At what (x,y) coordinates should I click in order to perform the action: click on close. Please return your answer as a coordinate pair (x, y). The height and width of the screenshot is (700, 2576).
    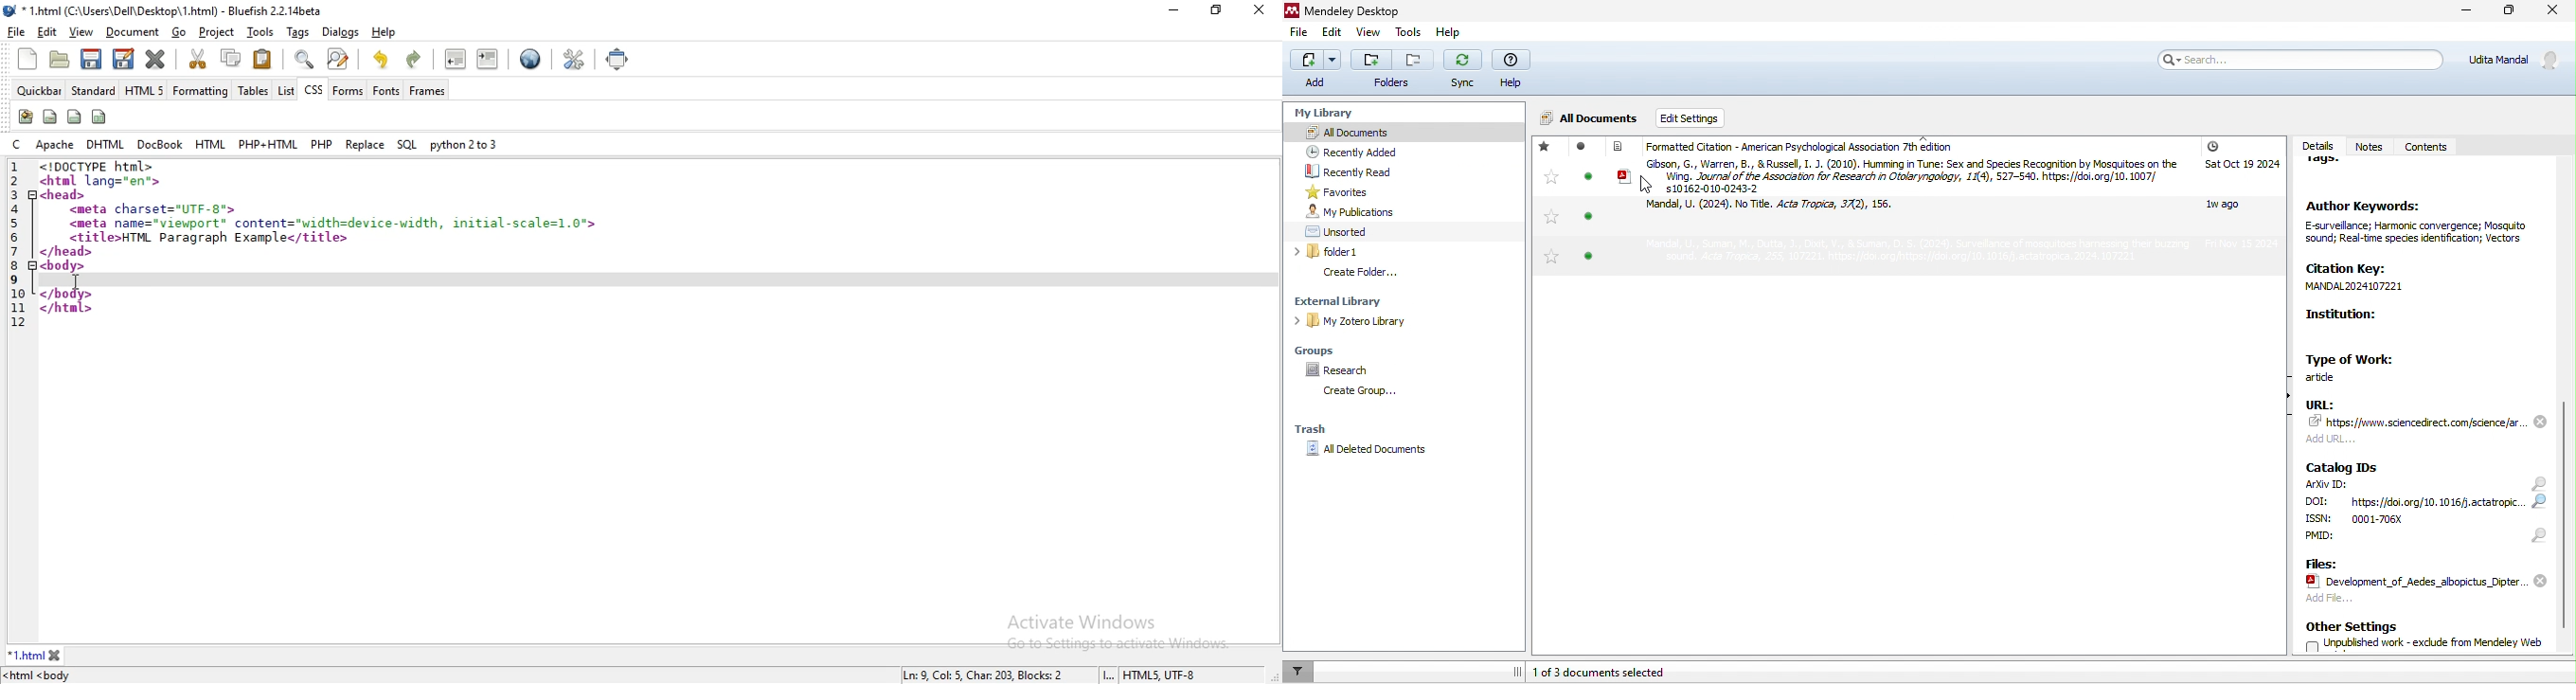
    Looking at the image, I should click on (55, 655).